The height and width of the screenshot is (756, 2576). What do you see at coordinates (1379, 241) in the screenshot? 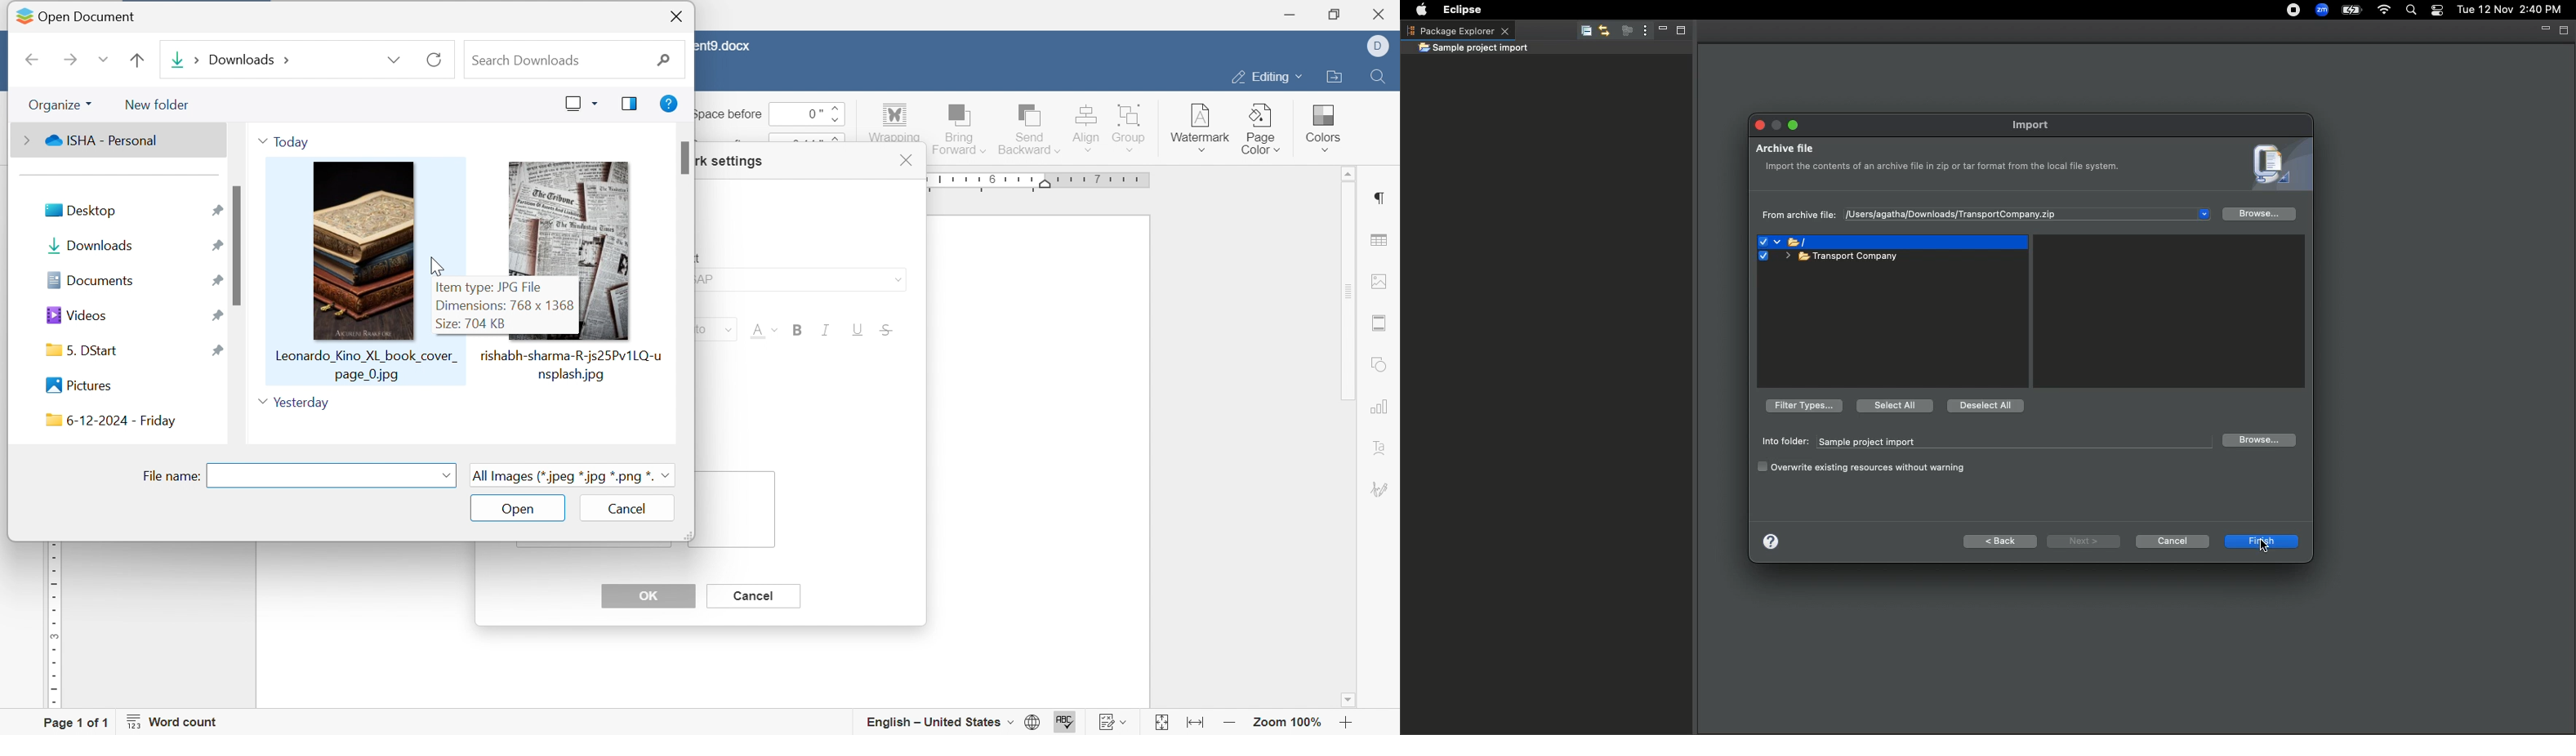
I see `table settings` at bounding box center [1379, 241].